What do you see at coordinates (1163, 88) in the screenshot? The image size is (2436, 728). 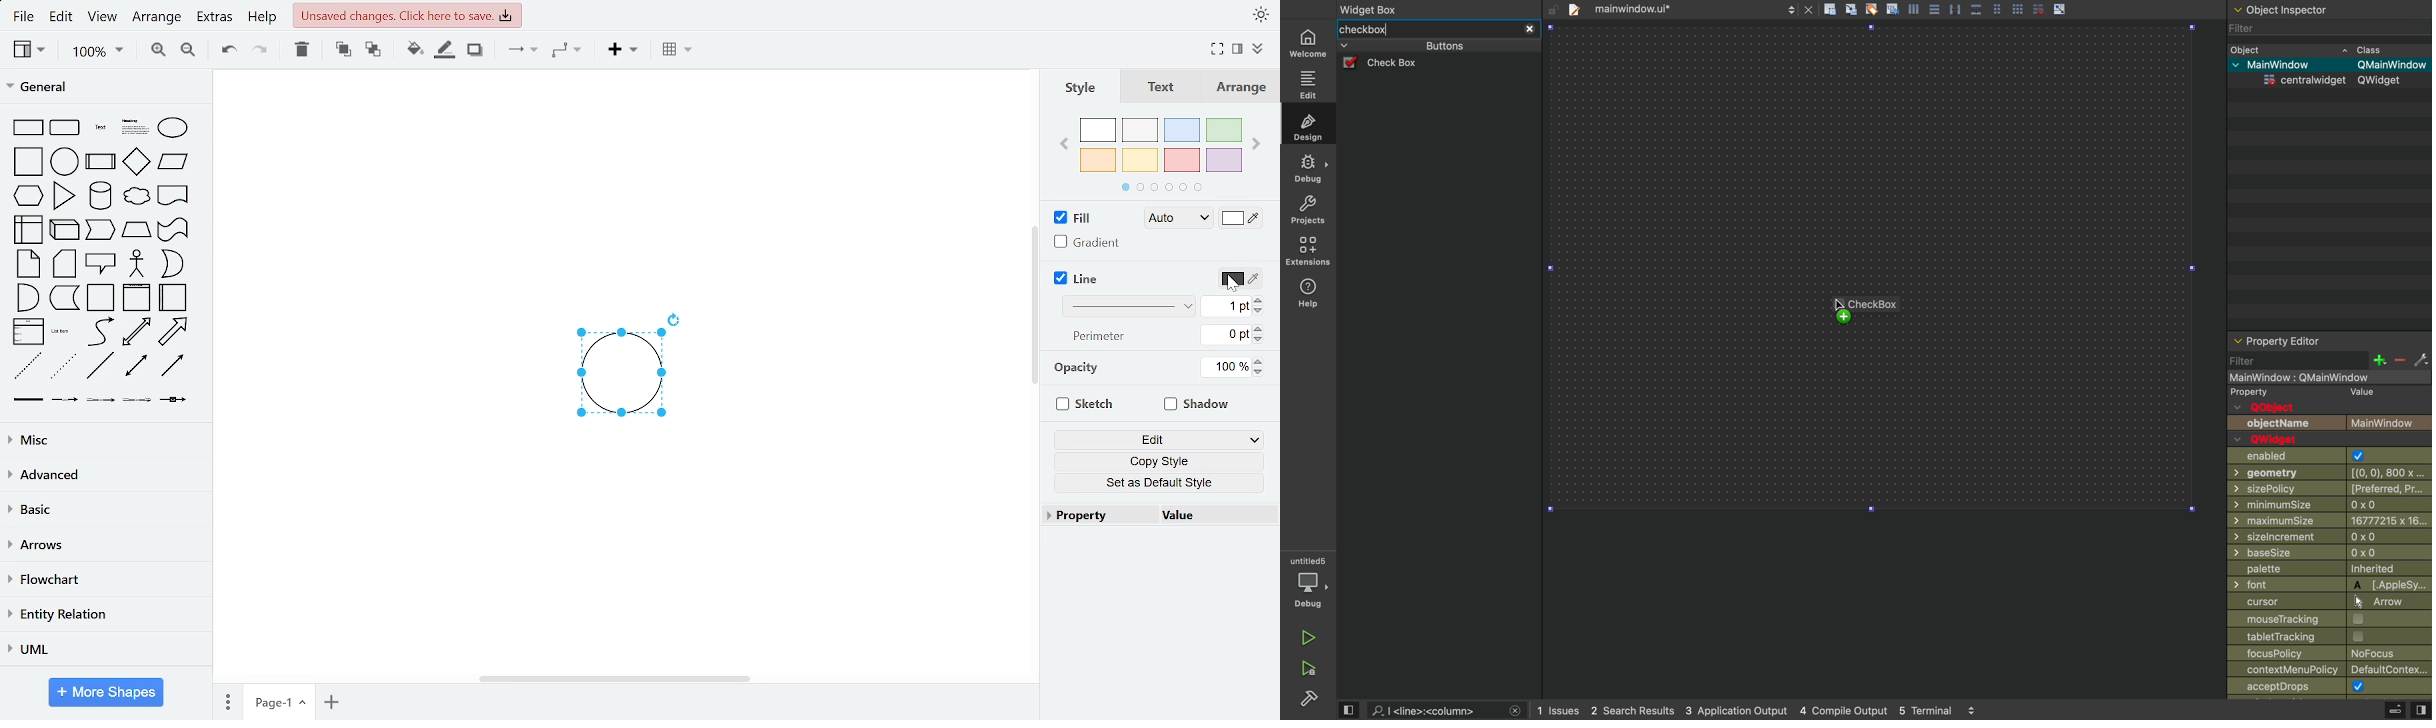 I see `text` at bounding box center [1163, 88].